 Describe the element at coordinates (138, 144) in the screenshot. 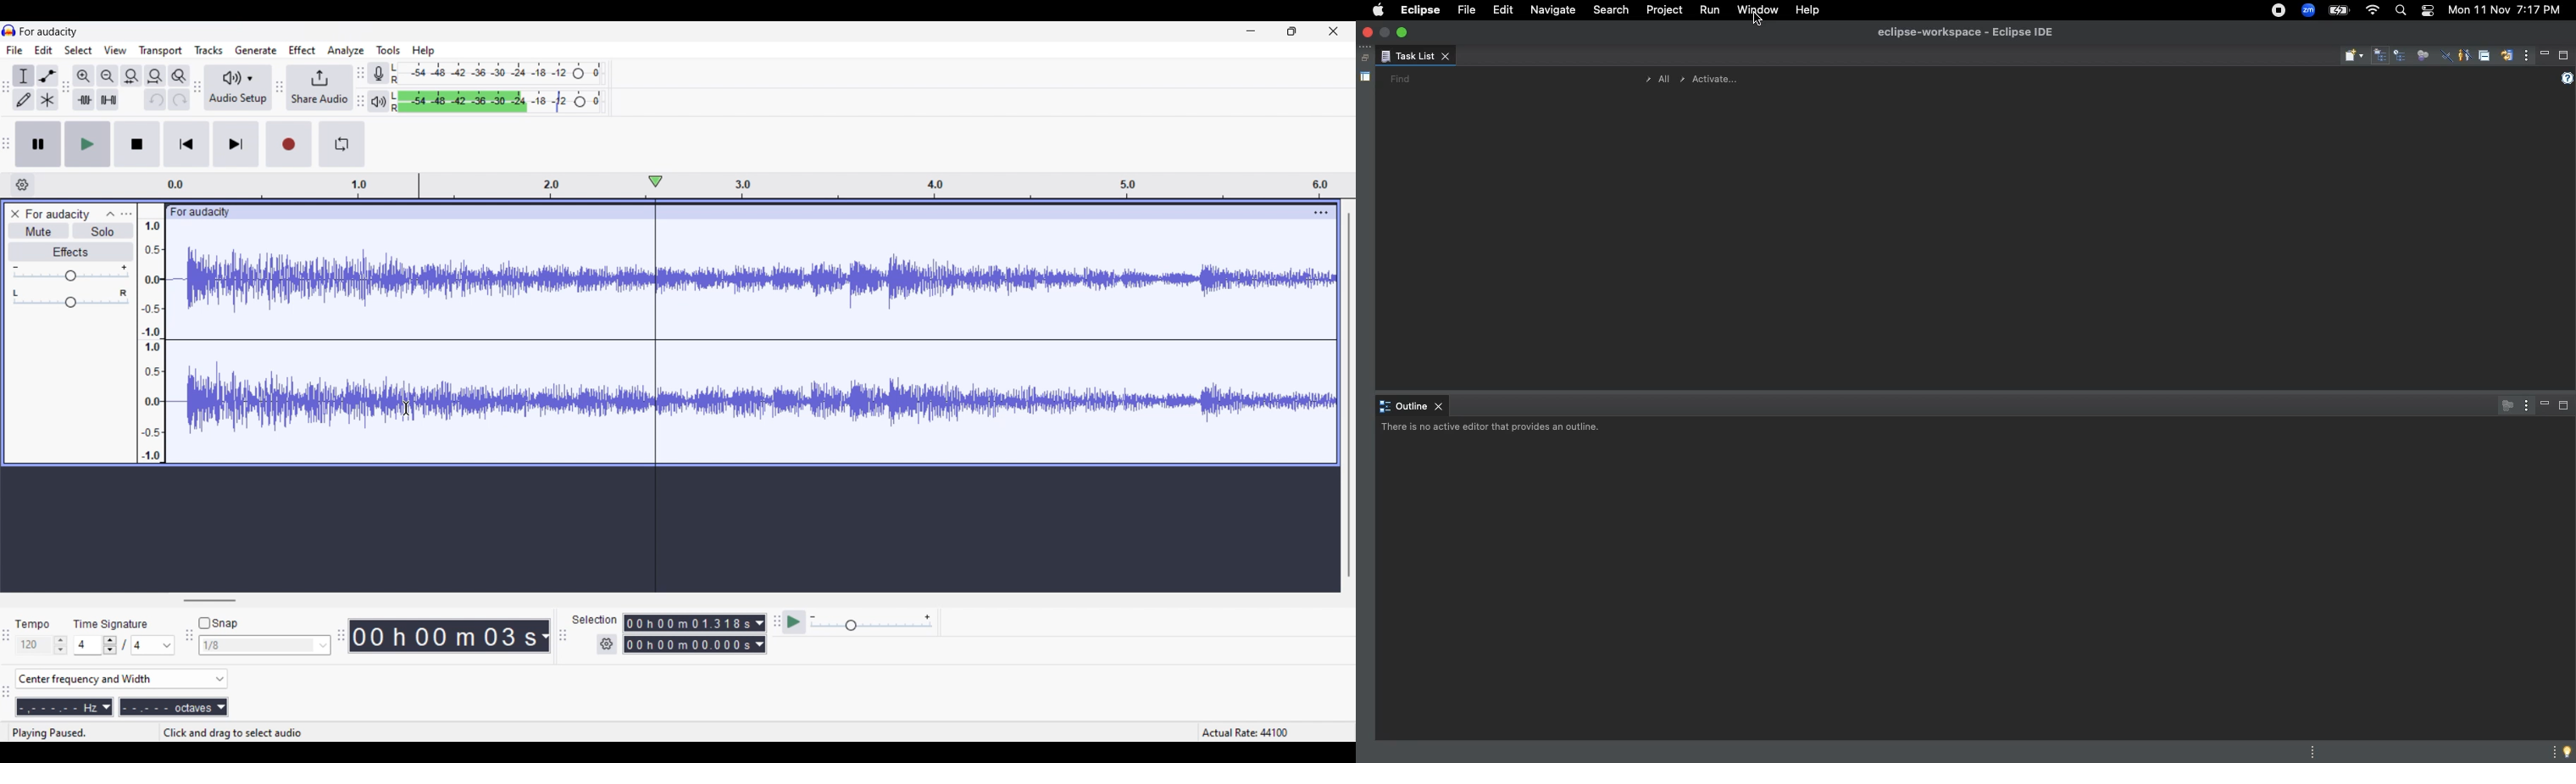

I see `Stop` at that location.